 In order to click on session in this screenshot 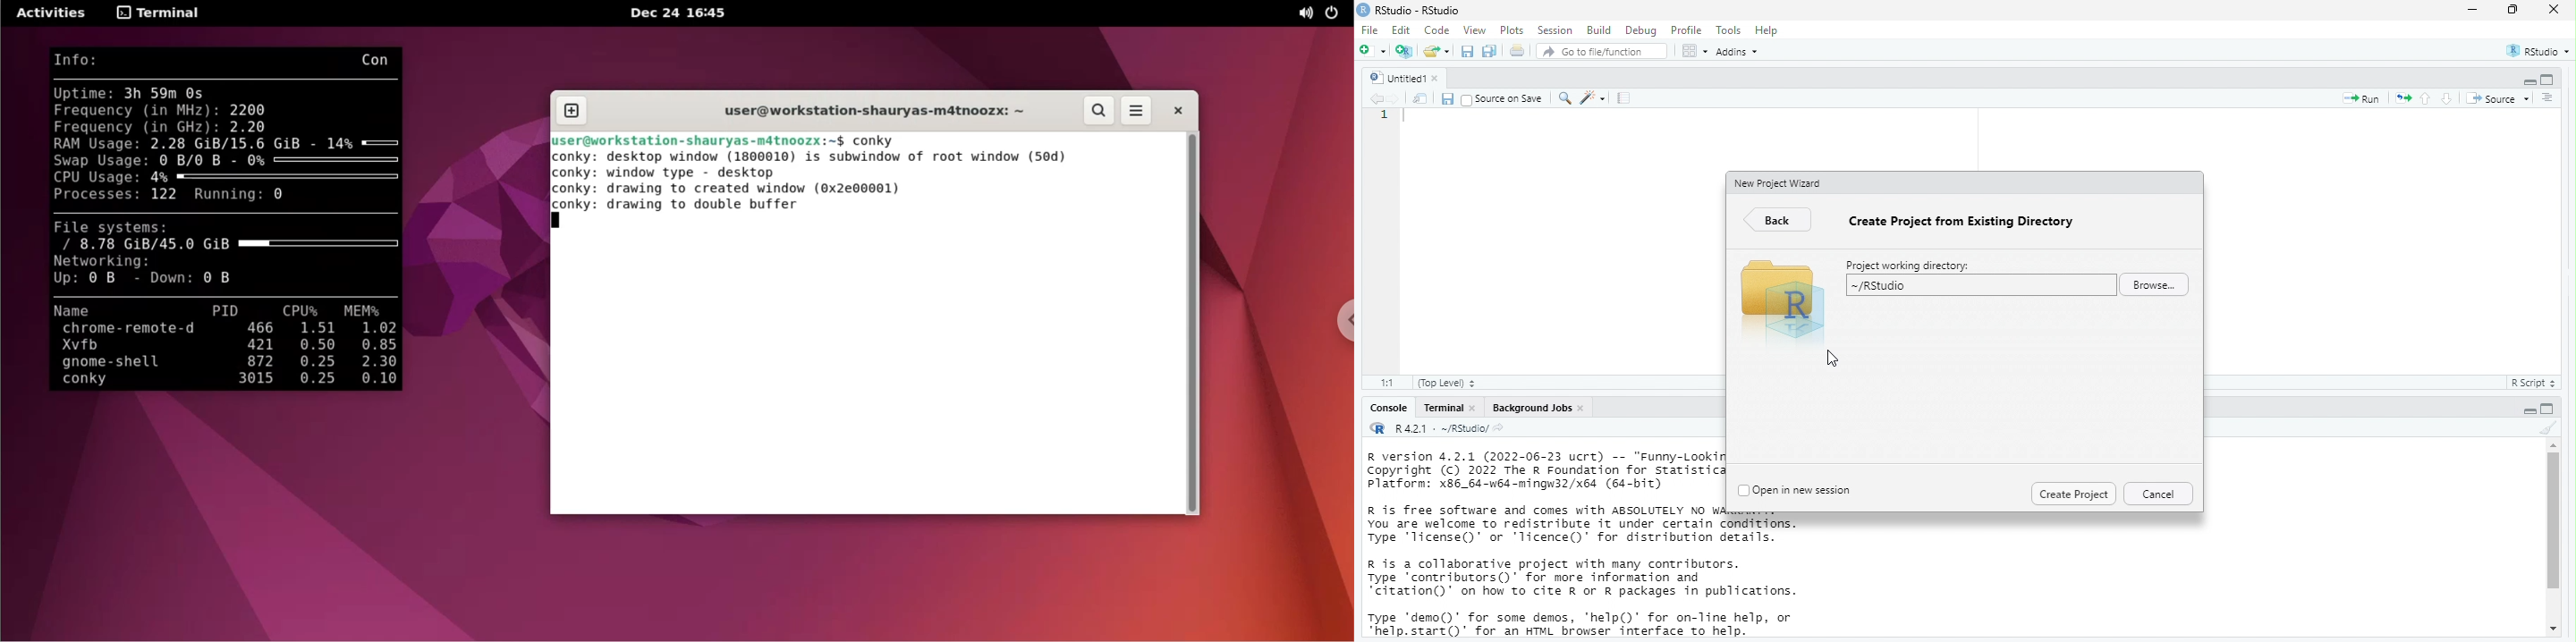, I will do `click(1555, 30)`.